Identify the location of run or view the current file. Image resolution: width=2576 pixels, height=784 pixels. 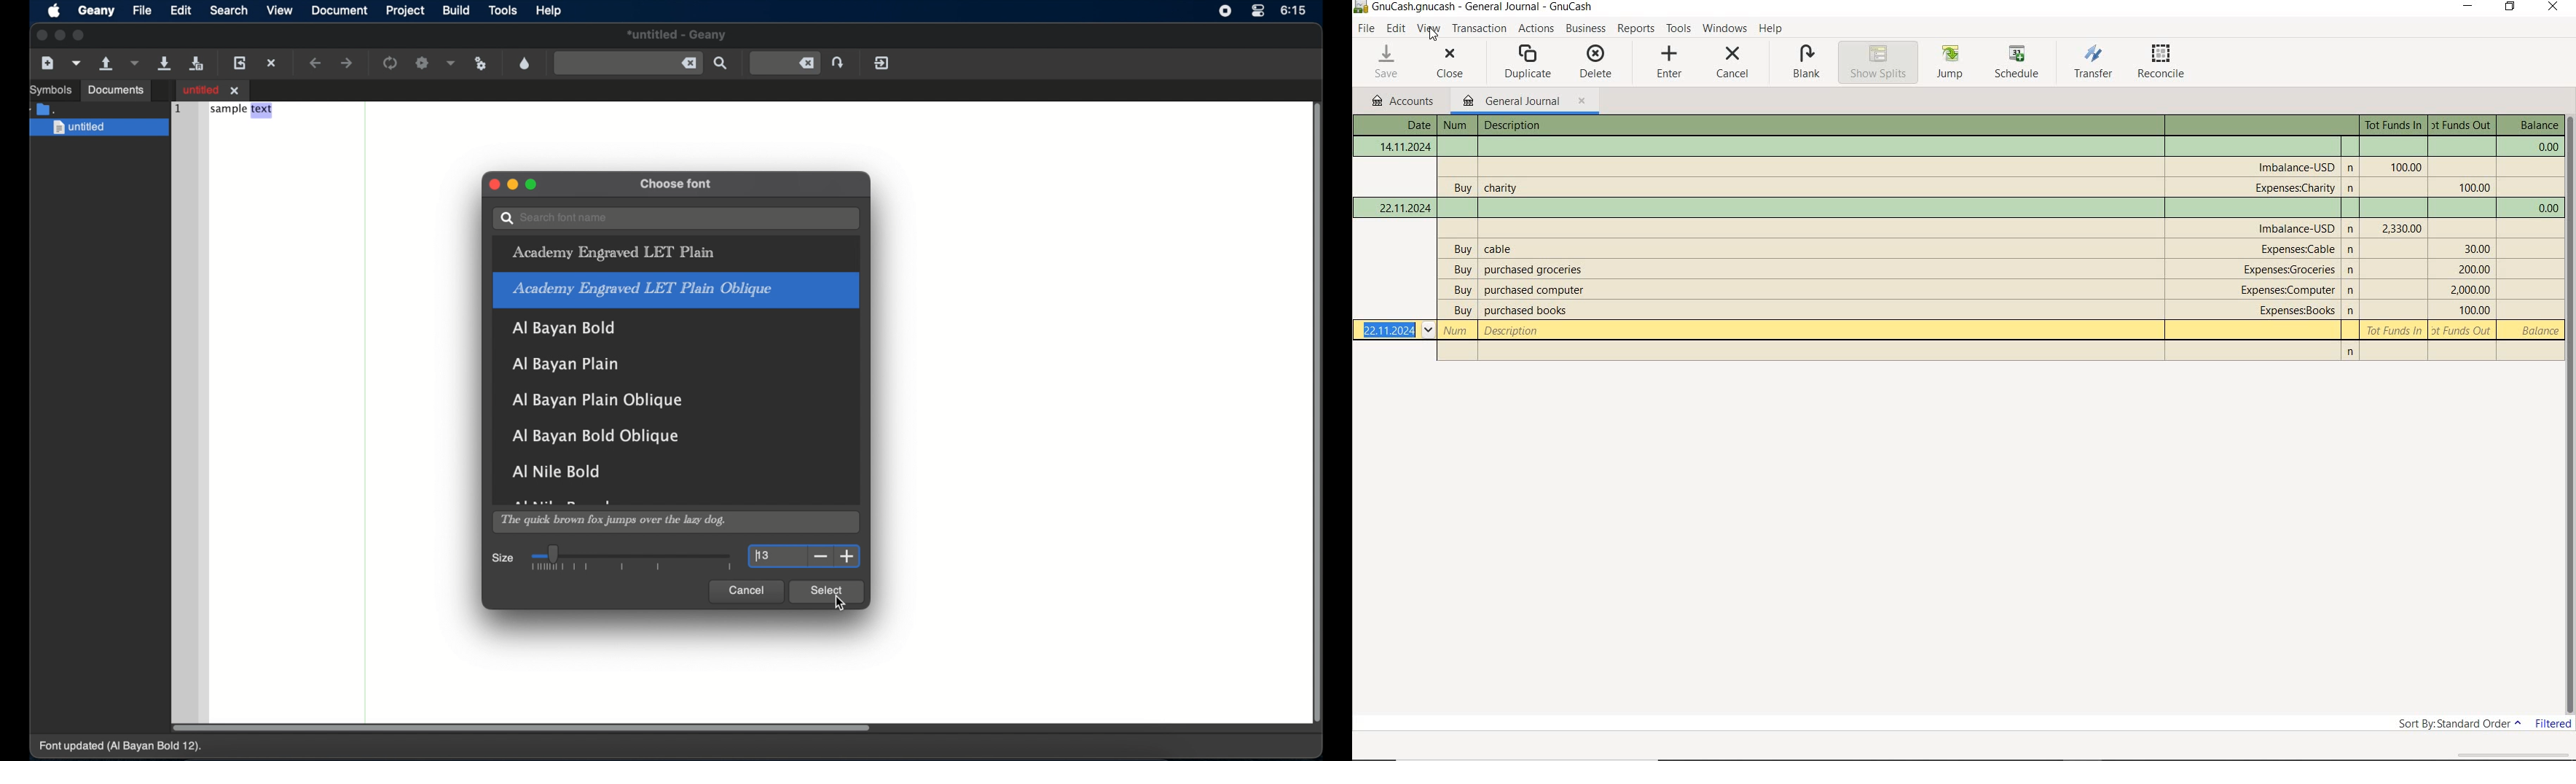
(481, 63).